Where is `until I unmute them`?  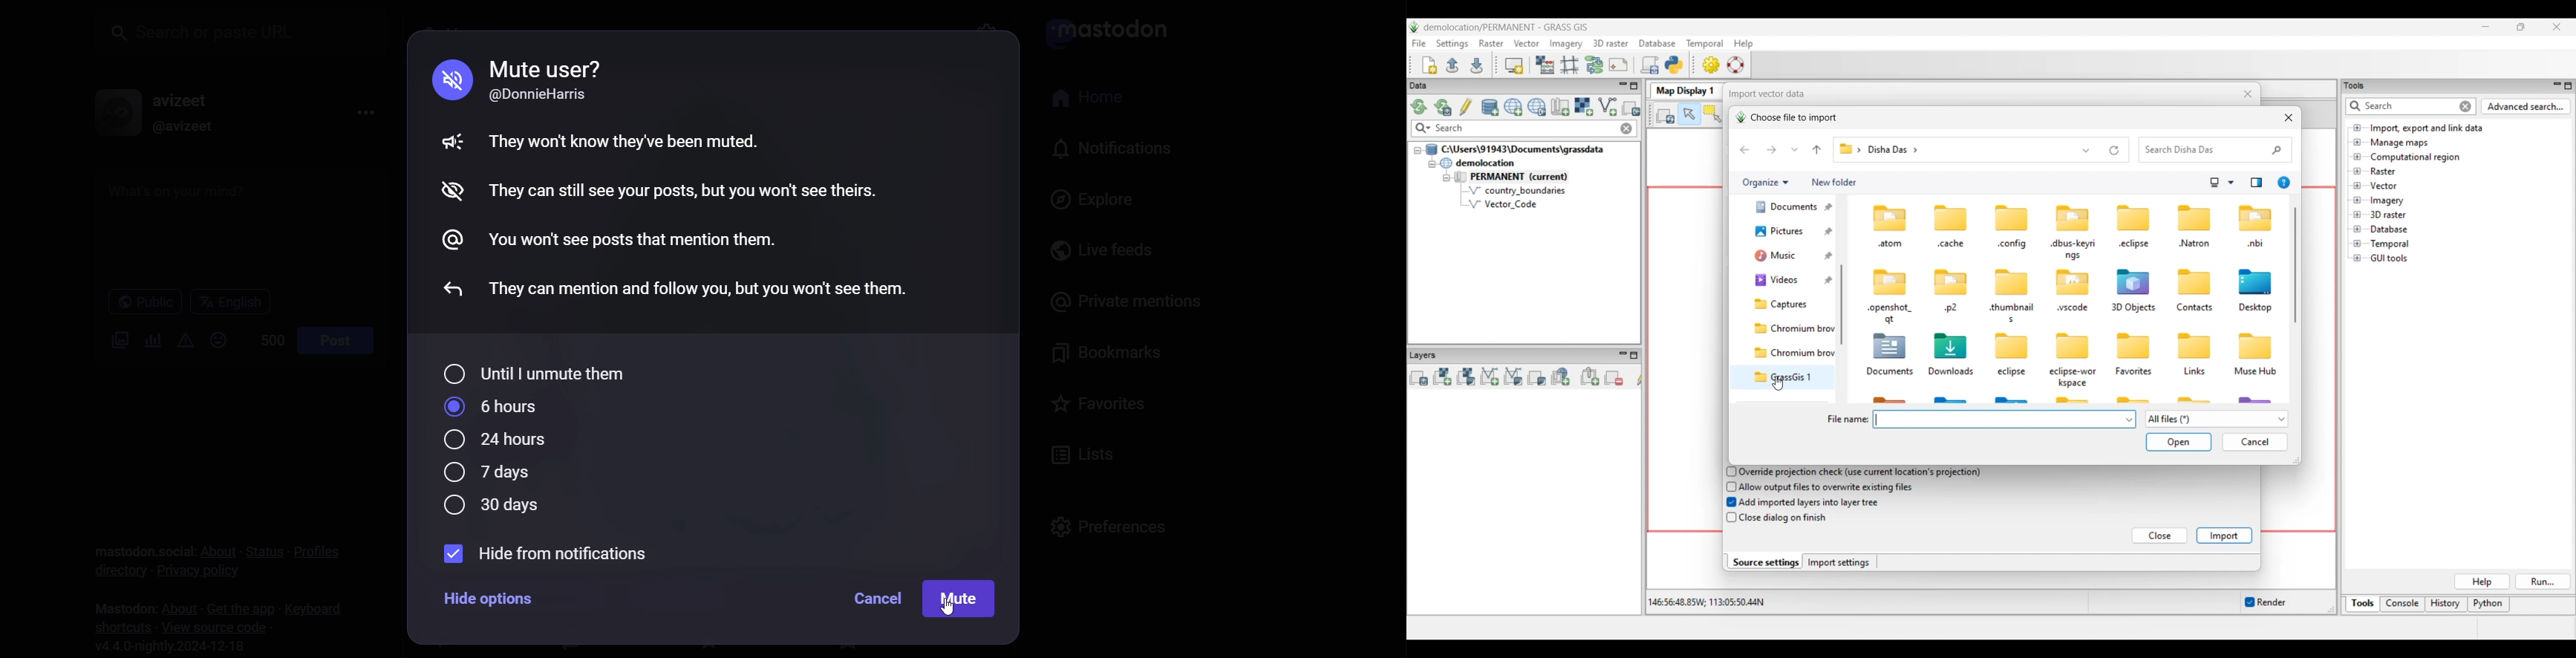
until I unmute them is located at coordinates (539, 371).